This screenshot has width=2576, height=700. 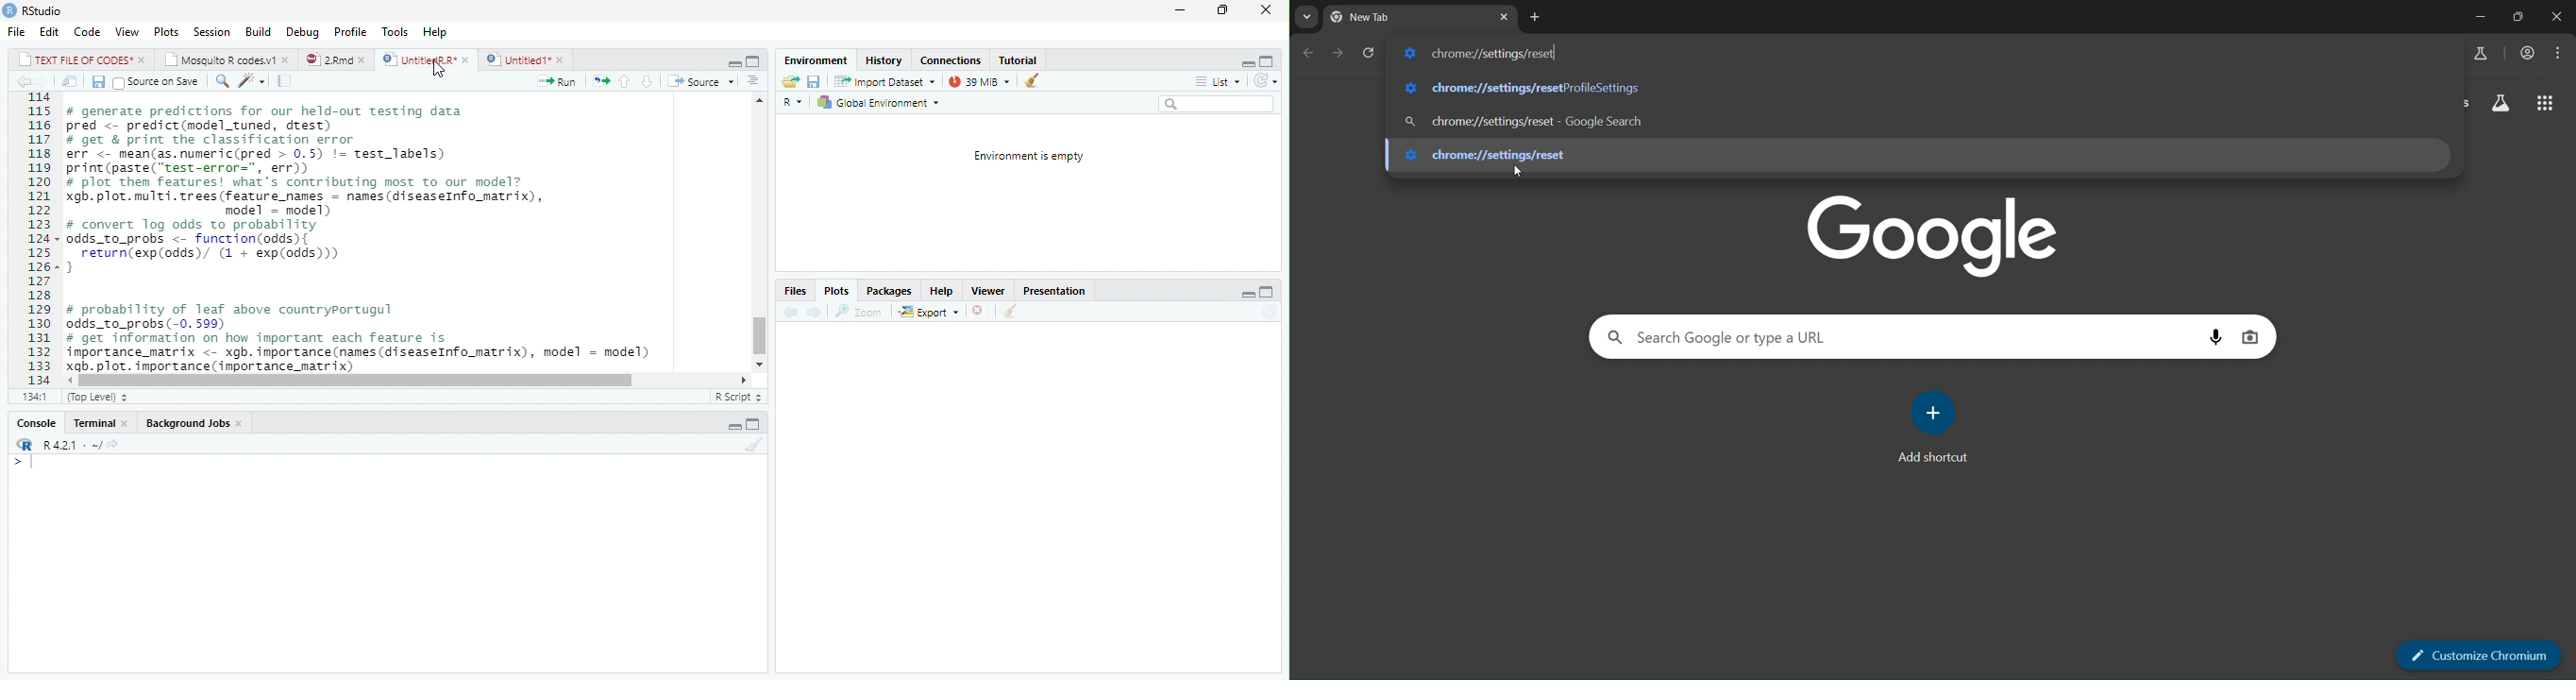 What do you see at coordinates (1020, 60) in the screenshot?
I see `Tutorial` at bounding box center [1020, 60].